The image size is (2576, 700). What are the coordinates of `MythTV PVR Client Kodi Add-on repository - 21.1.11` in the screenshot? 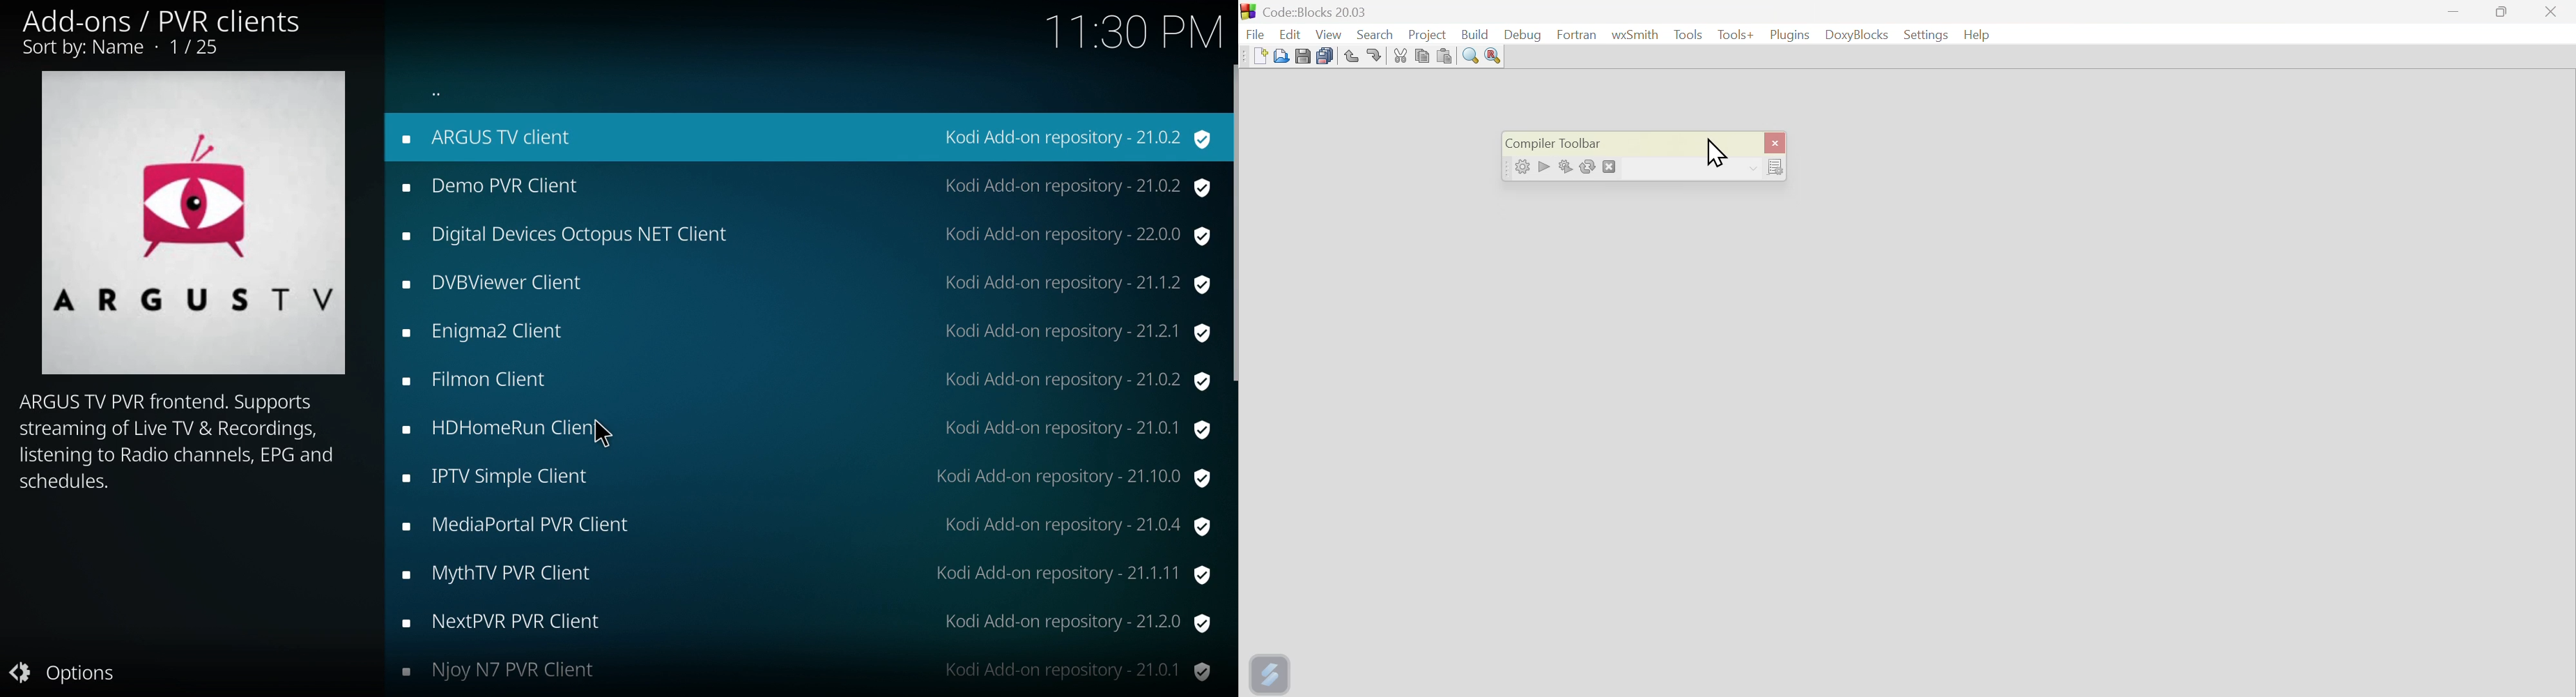 It's located at (804, 574).